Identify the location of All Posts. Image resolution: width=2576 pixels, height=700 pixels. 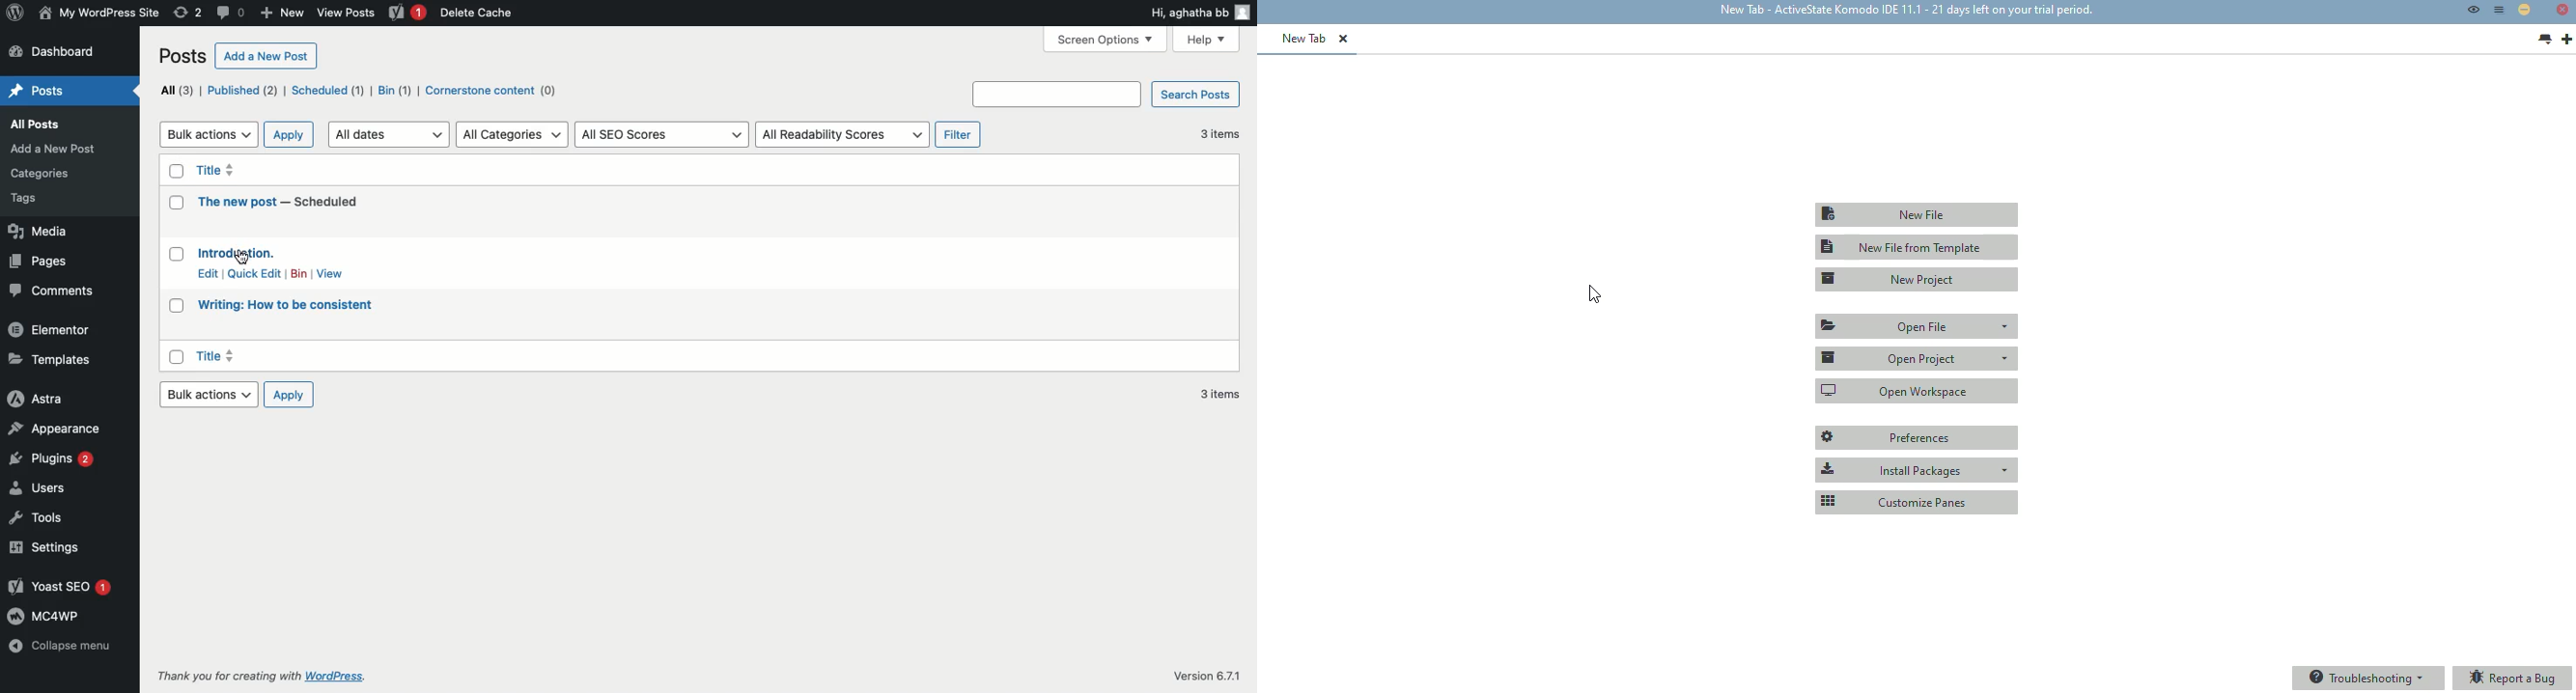
(44, 124).